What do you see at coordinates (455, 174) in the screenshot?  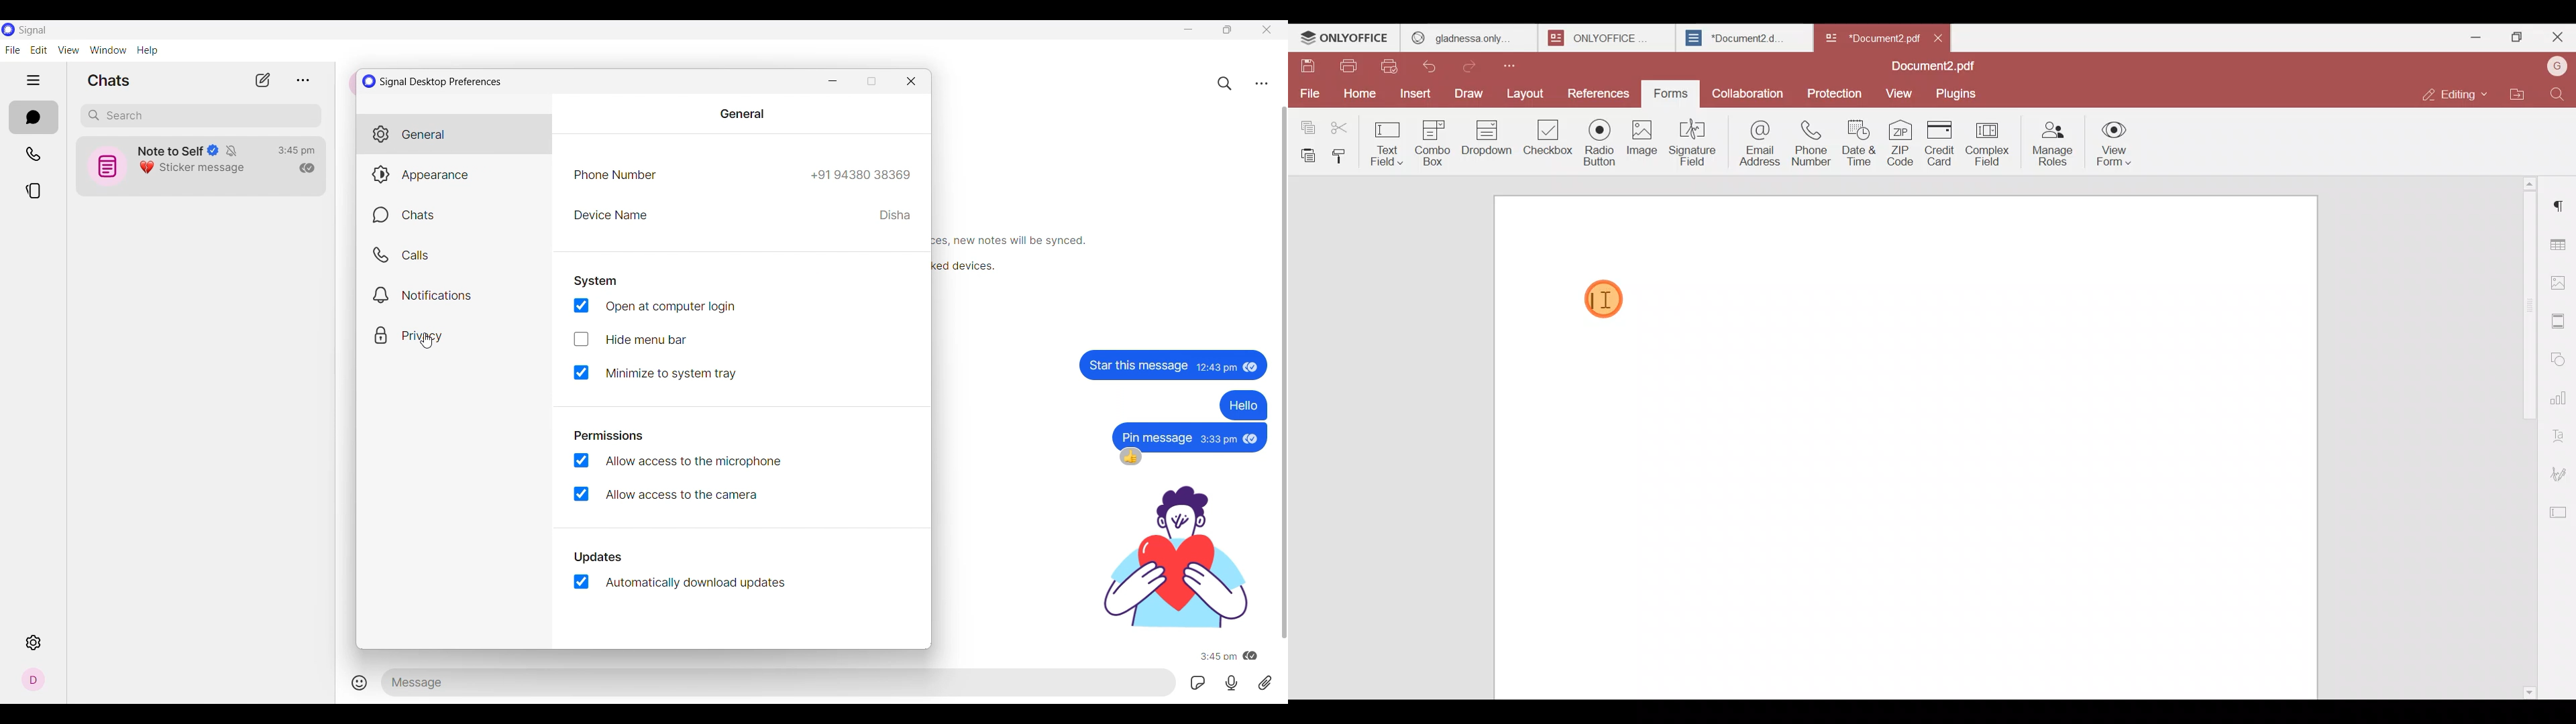 I see `Appearance settings` at bounding box center [455, 174].